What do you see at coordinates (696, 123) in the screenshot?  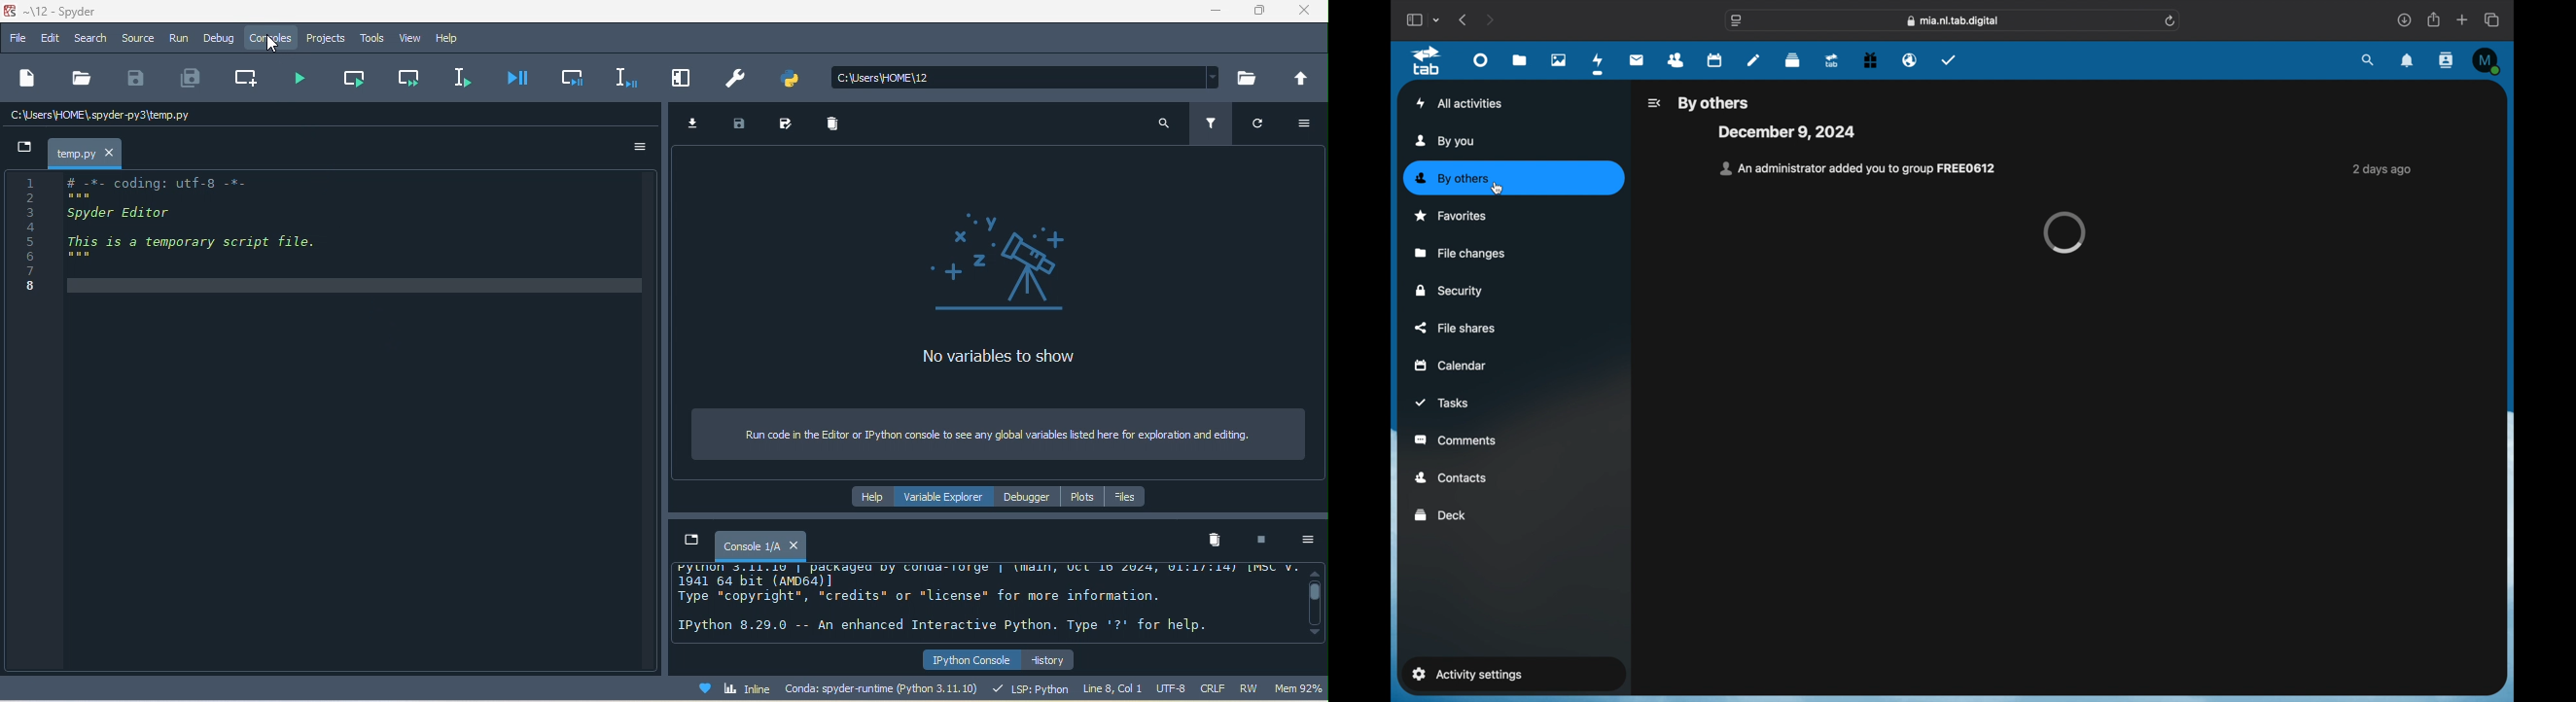 I see `import data` at bounding box center [696, 123].